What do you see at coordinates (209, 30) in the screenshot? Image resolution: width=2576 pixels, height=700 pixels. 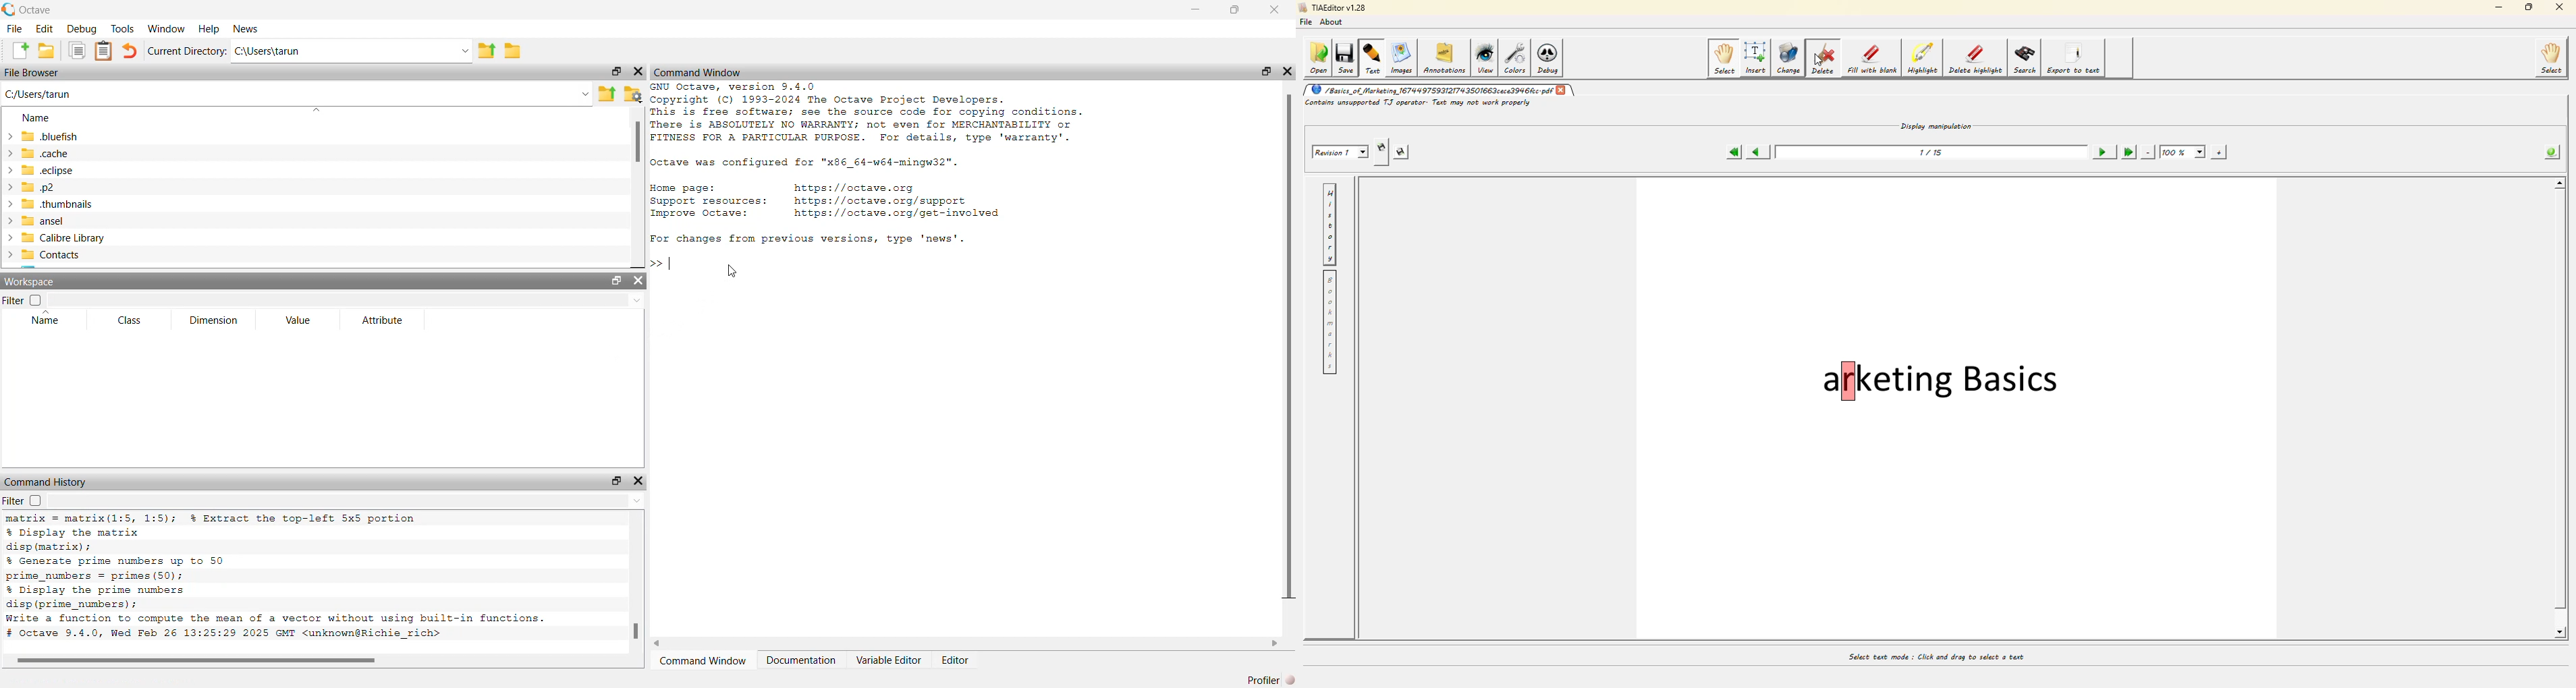 I see `help` at bounding box center [209, 30].